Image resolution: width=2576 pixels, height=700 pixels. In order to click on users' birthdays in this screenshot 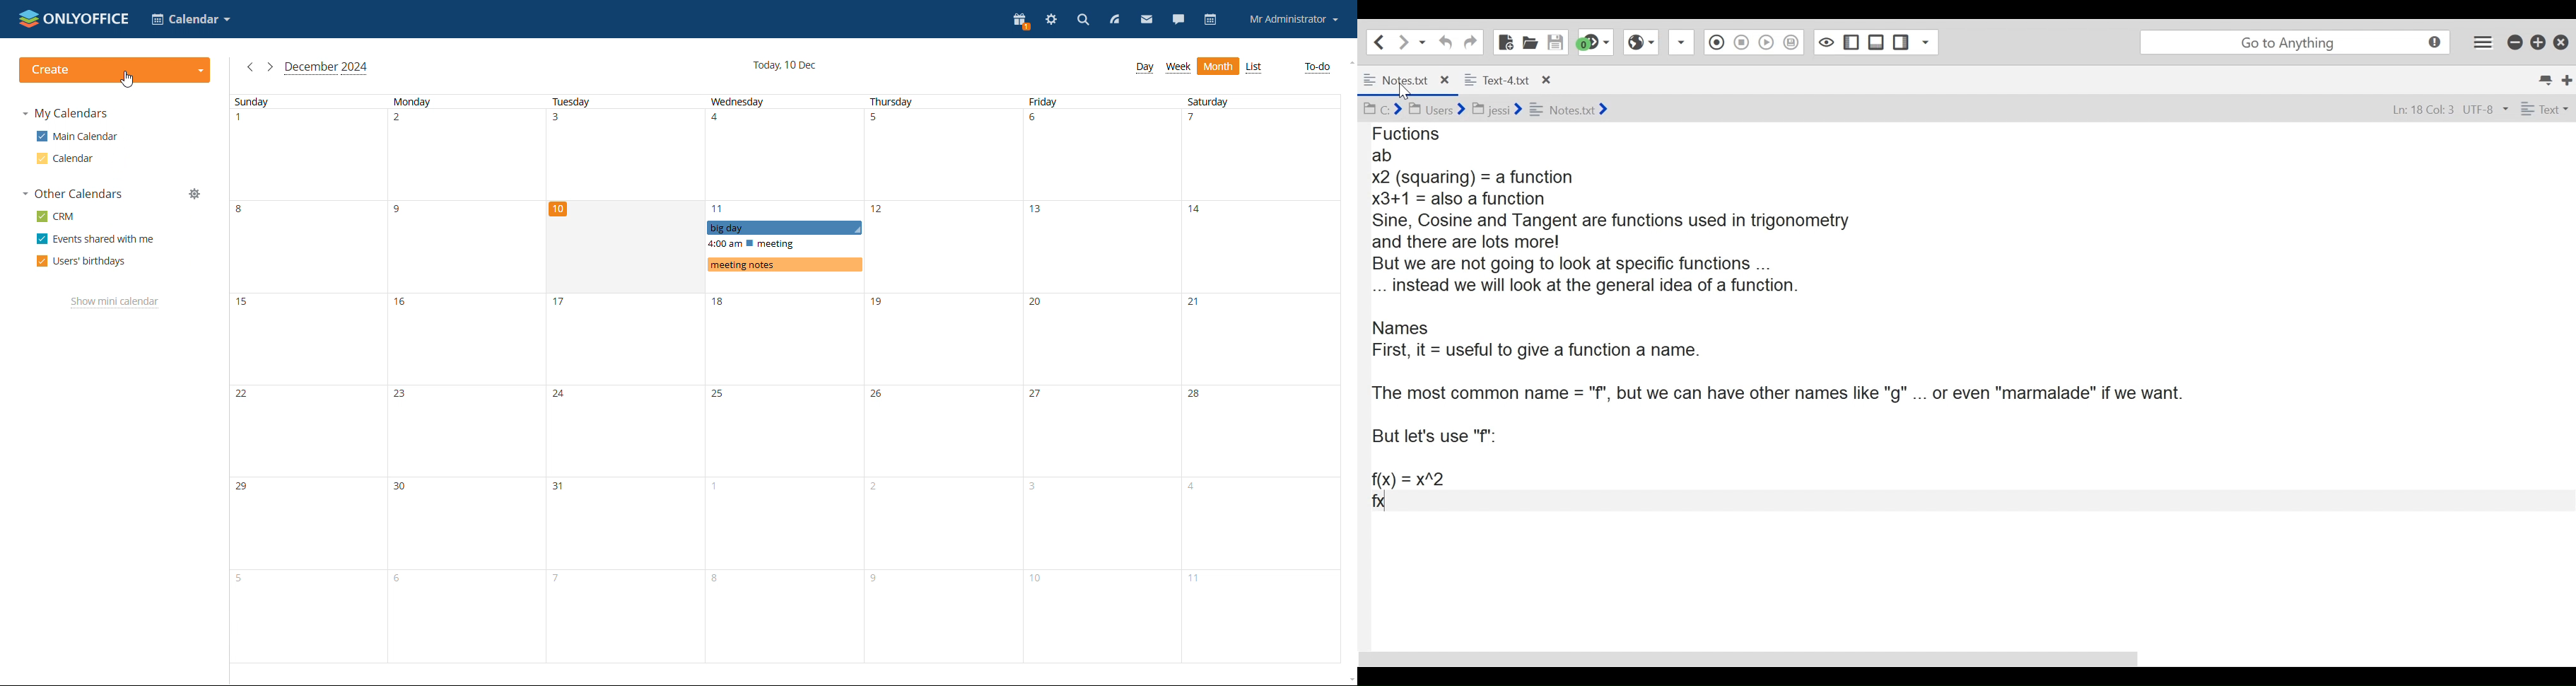, I will do `click(81, 261)`.